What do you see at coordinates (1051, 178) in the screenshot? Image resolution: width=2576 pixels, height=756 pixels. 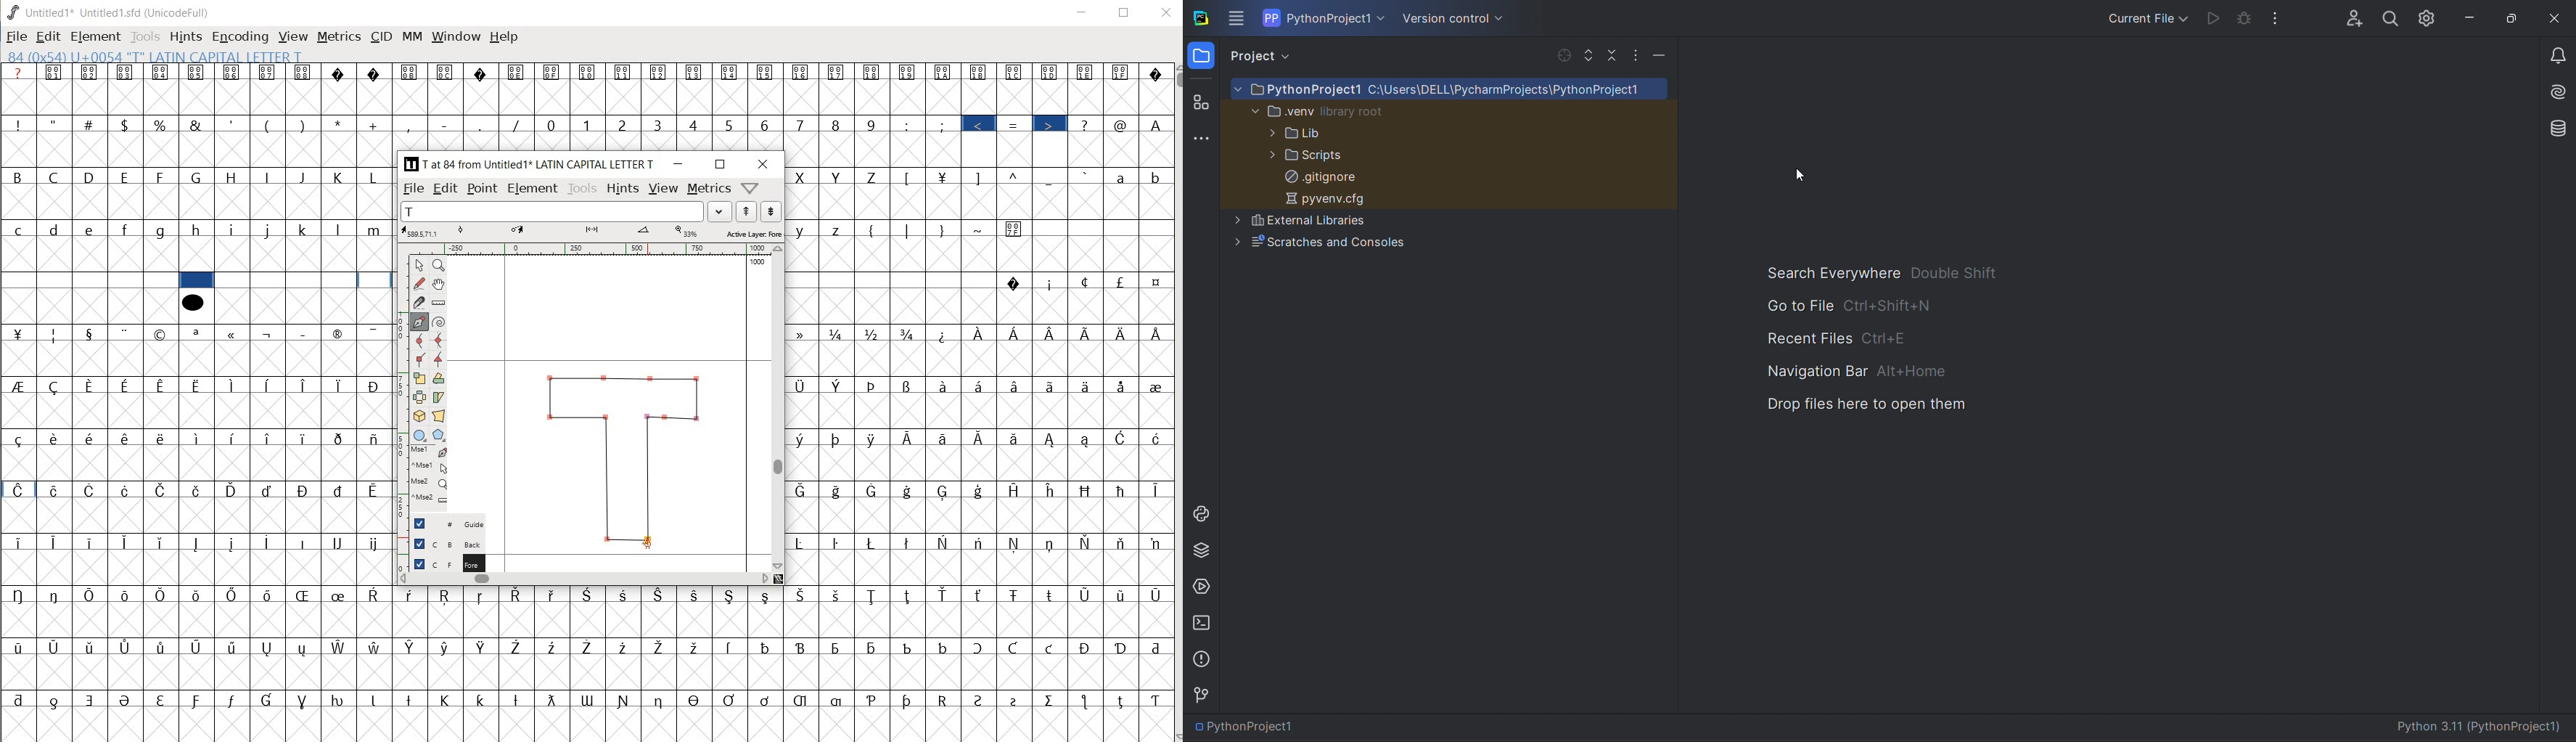 I see `_` at bounding box center [1051, 178].